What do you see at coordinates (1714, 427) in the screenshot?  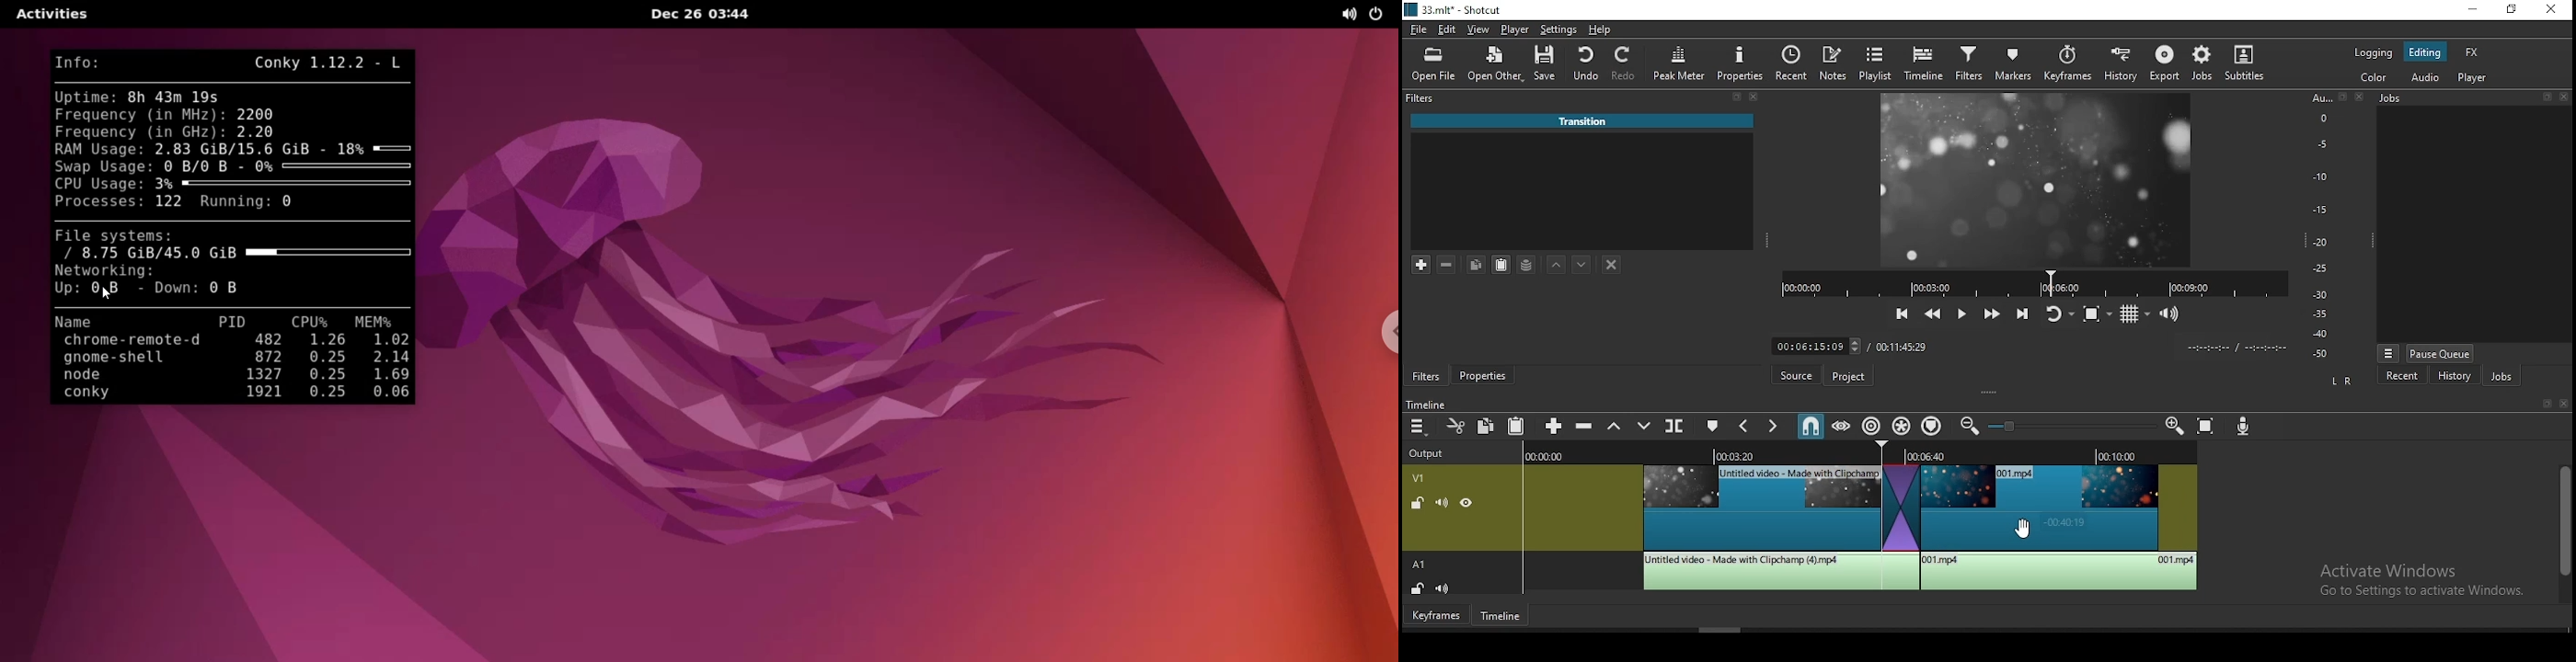 I see `create/edit marker` at bounding box center [1714, 427].